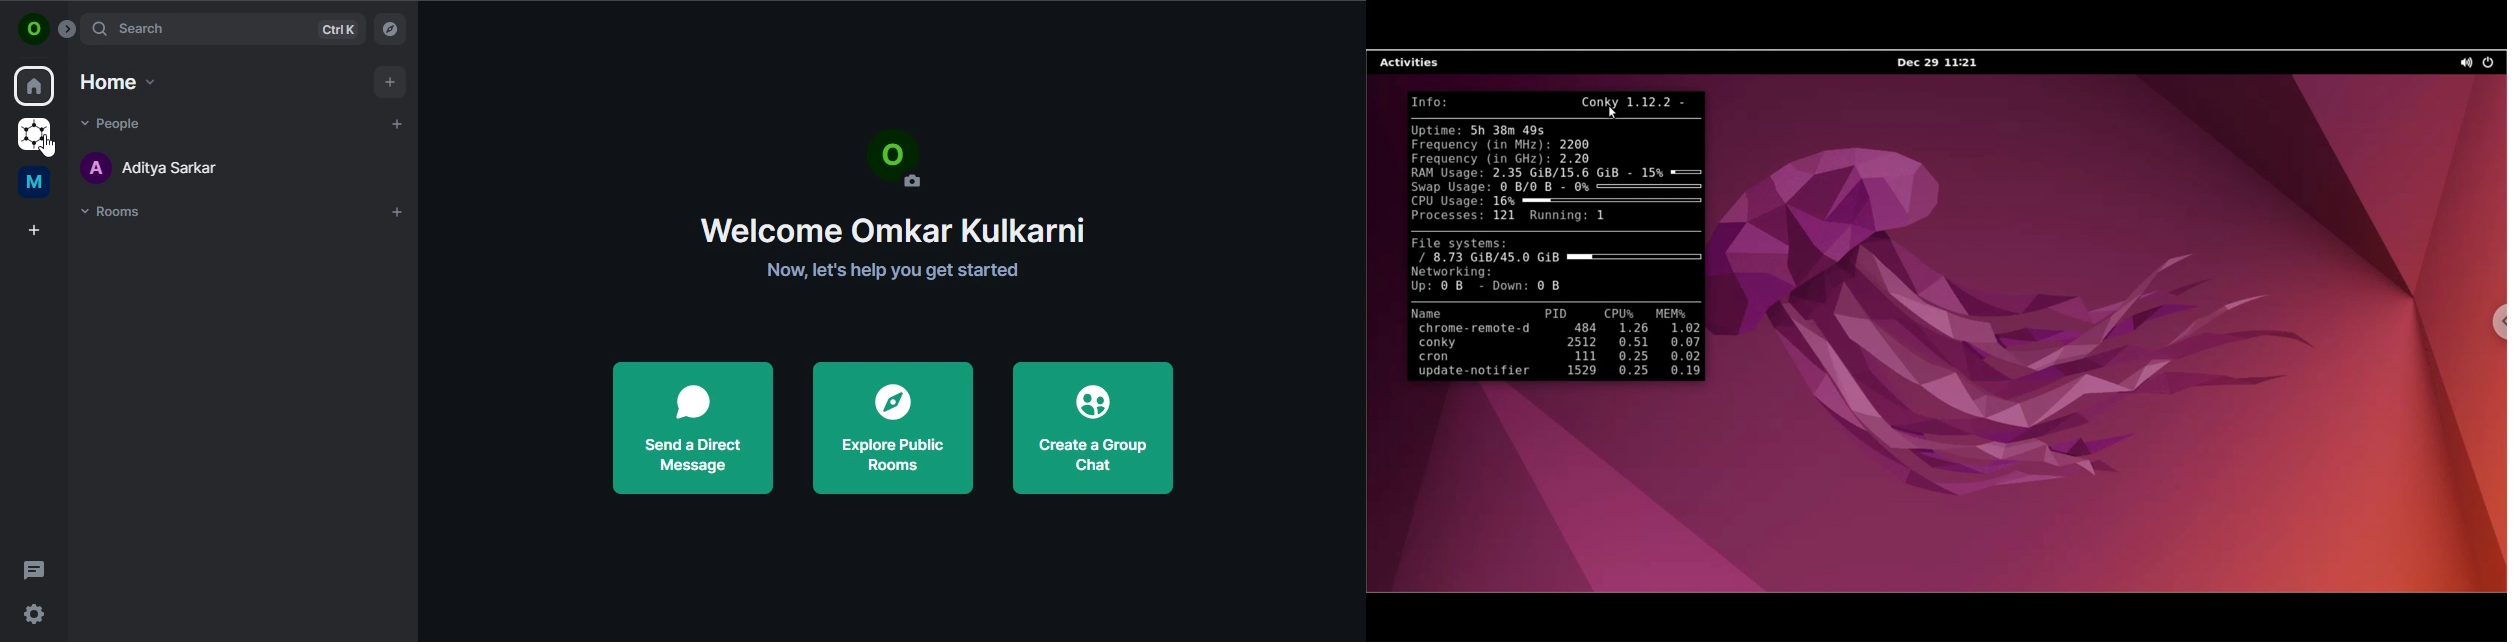 The image size is (2520, 644). Describe the element at coordinates (50, 149) in the screenshot. I see `cursor` at that location.